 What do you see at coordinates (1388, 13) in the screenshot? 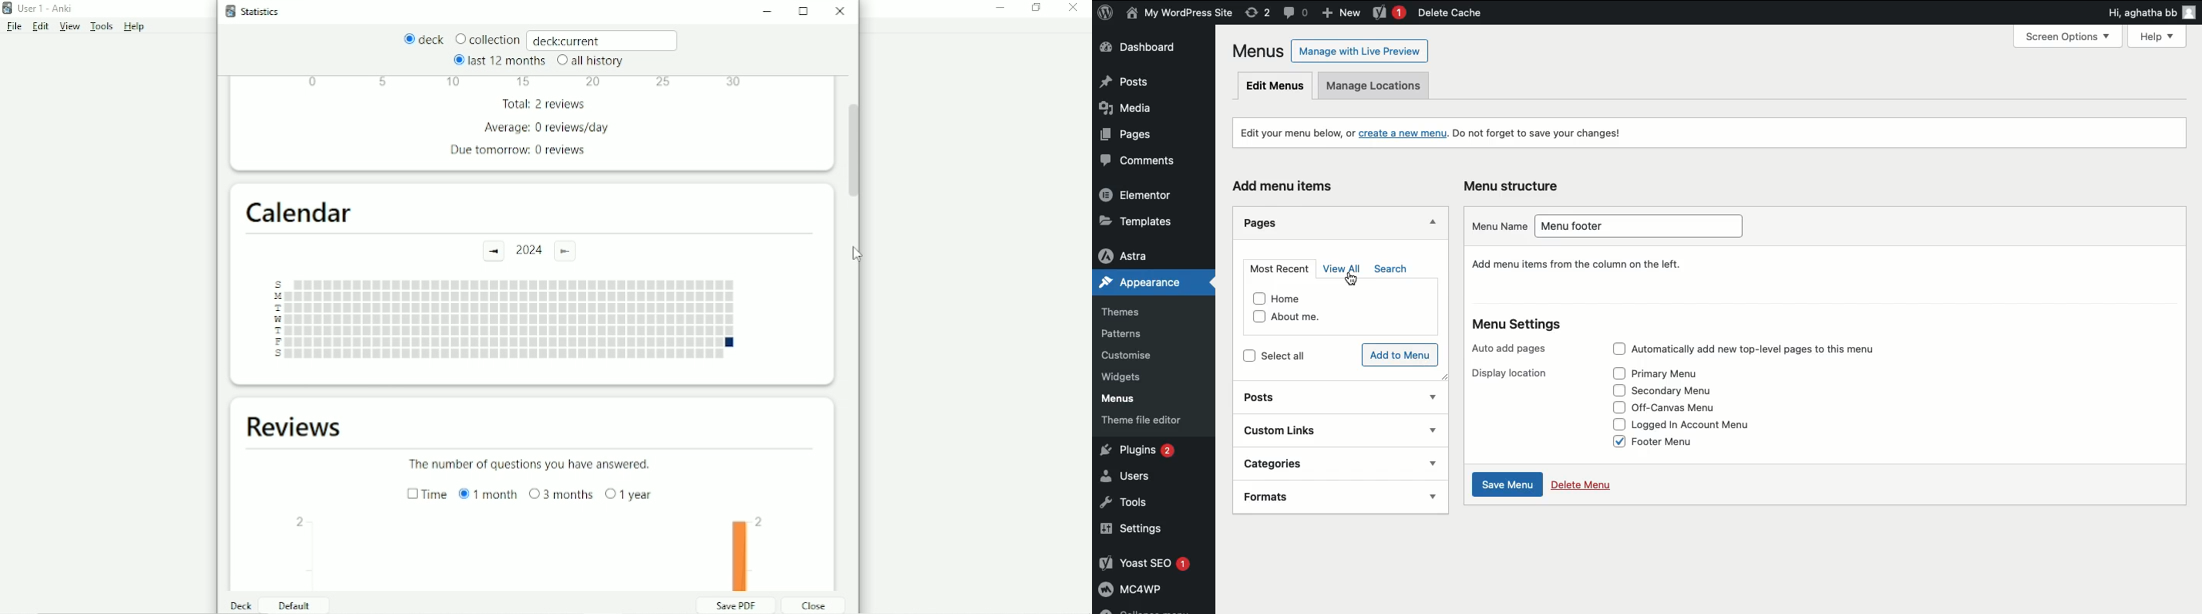
I see `Yoast` at bounding box center [1388, 13].